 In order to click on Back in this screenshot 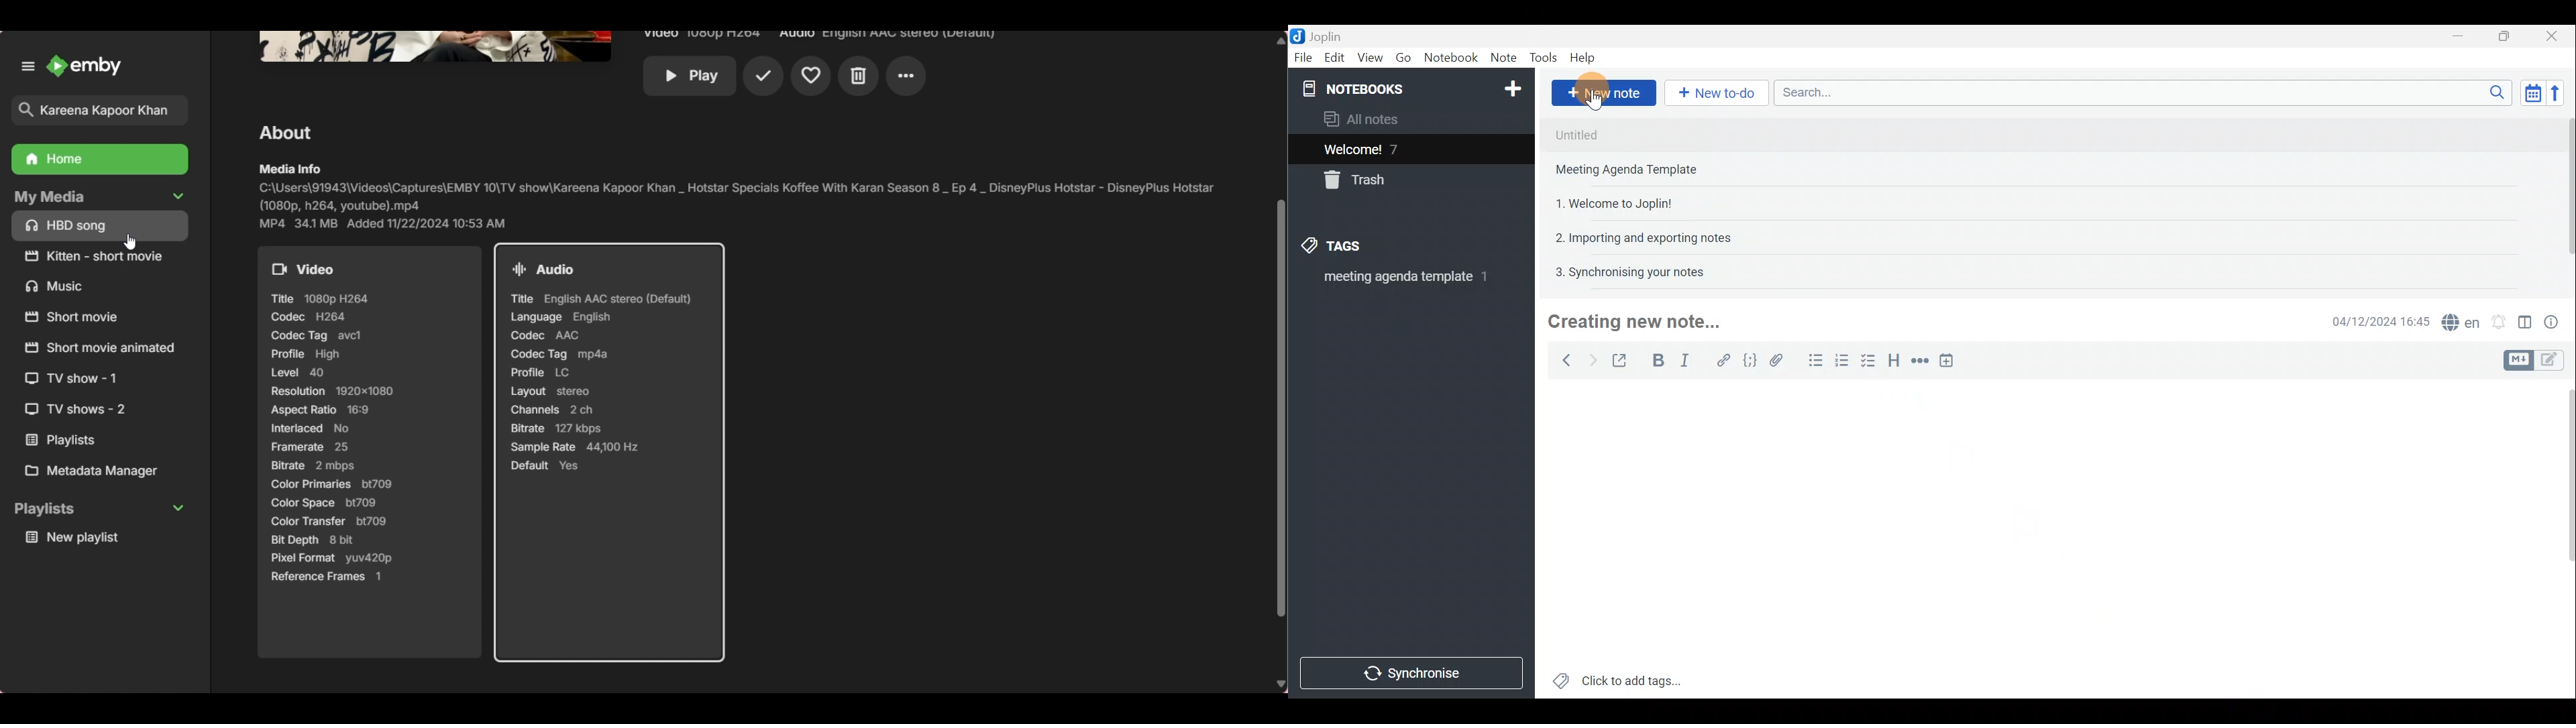, I will do `click(1564, 360)`.